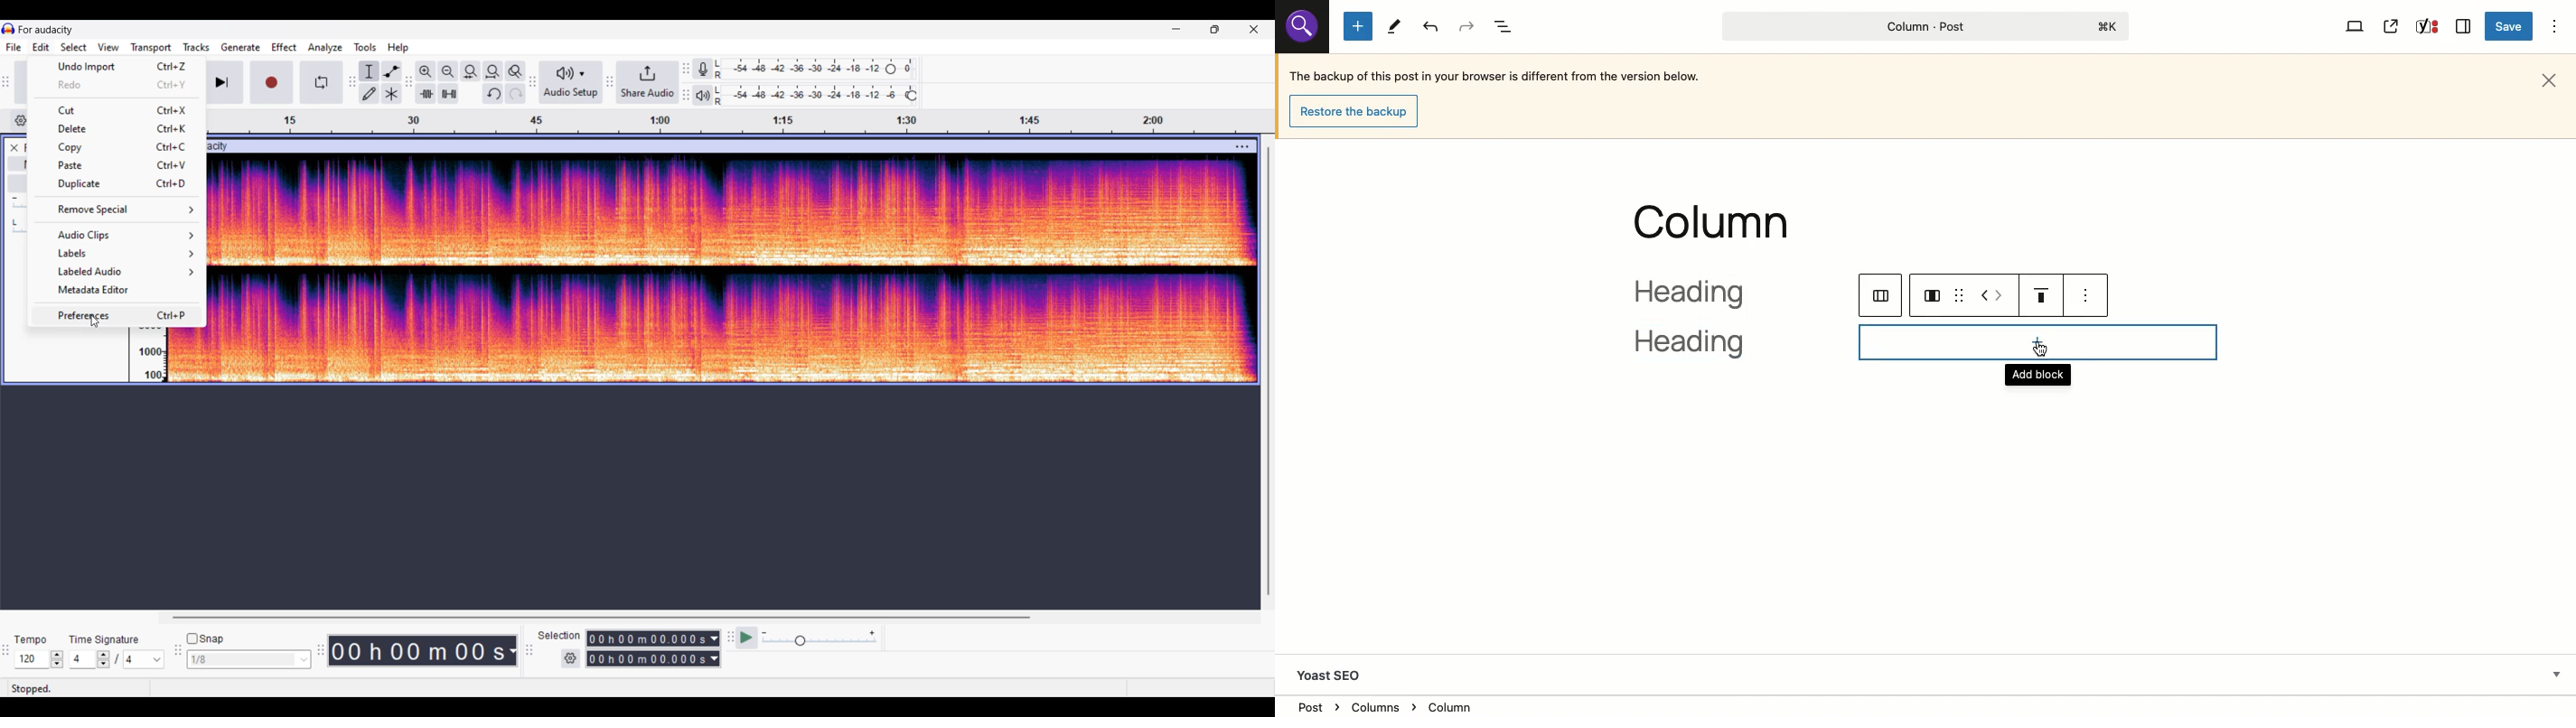 The width and height of the screenshot is (2576, 728). I want to click on columns, so click(1877, 293).